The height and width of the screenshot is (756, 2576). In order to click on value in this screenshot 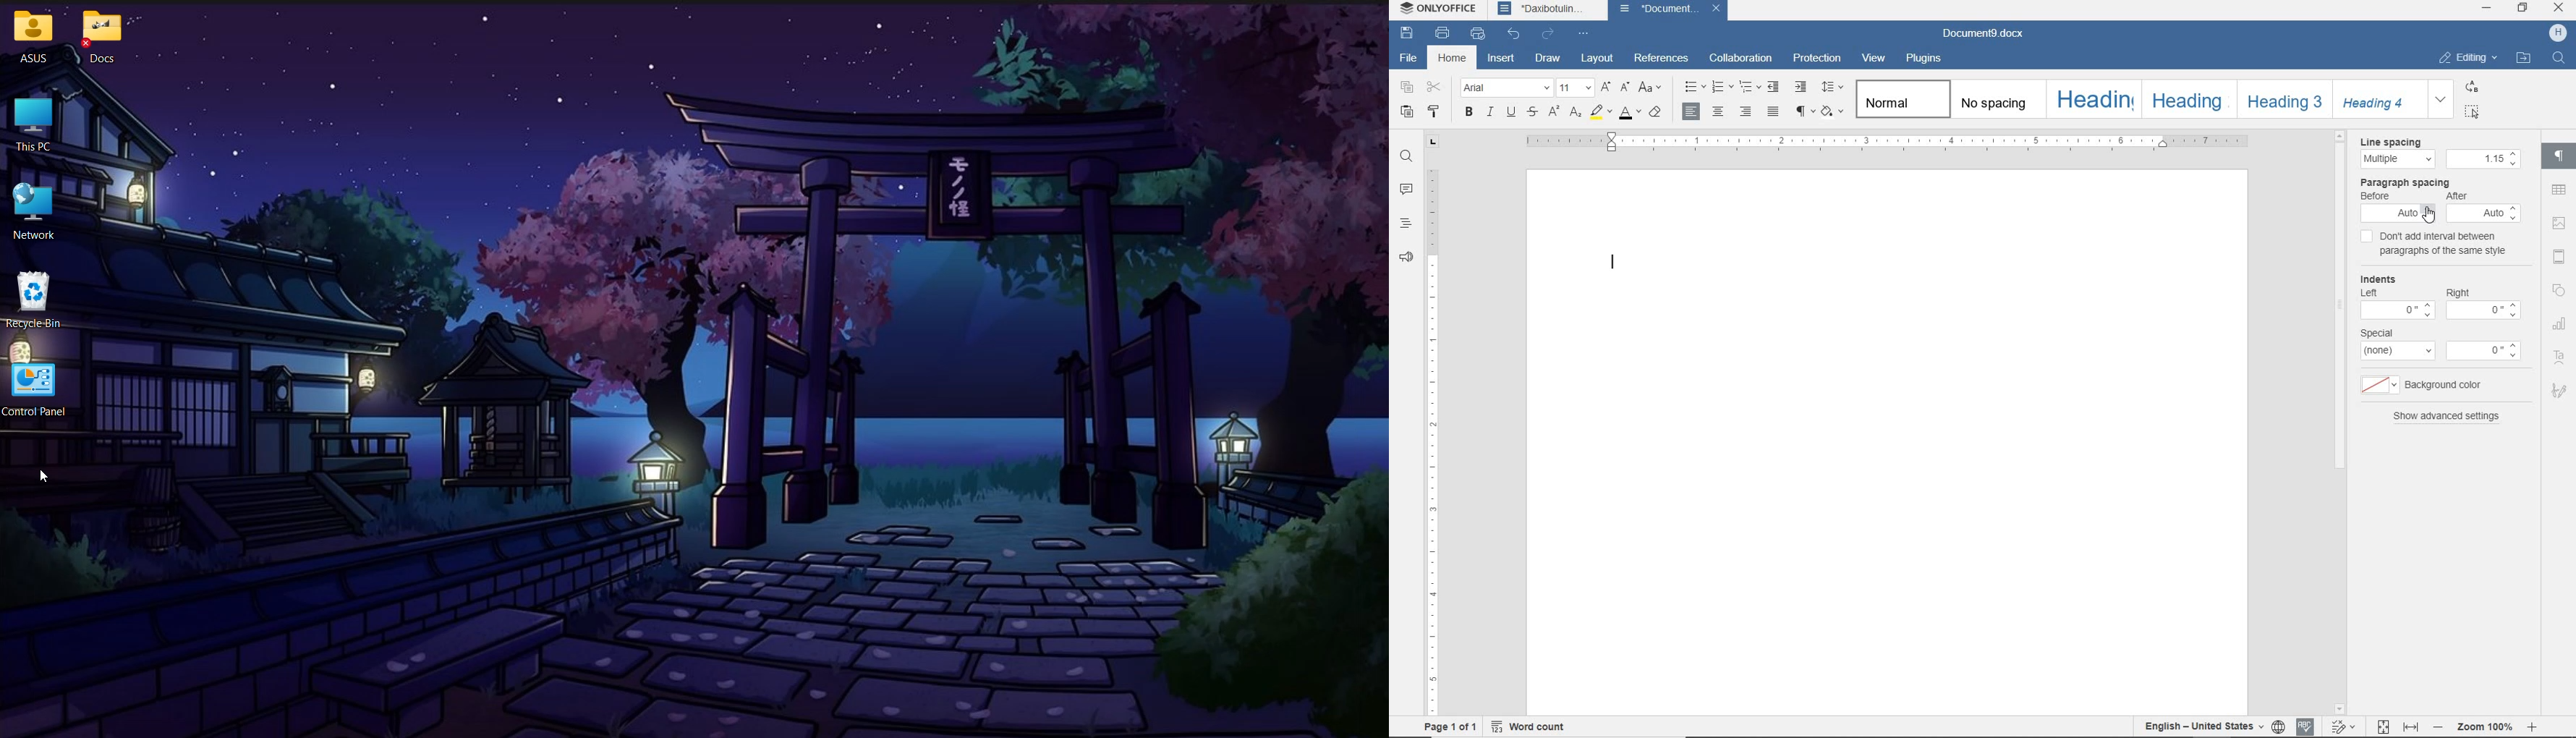, I will do `click(2484, 310)`.